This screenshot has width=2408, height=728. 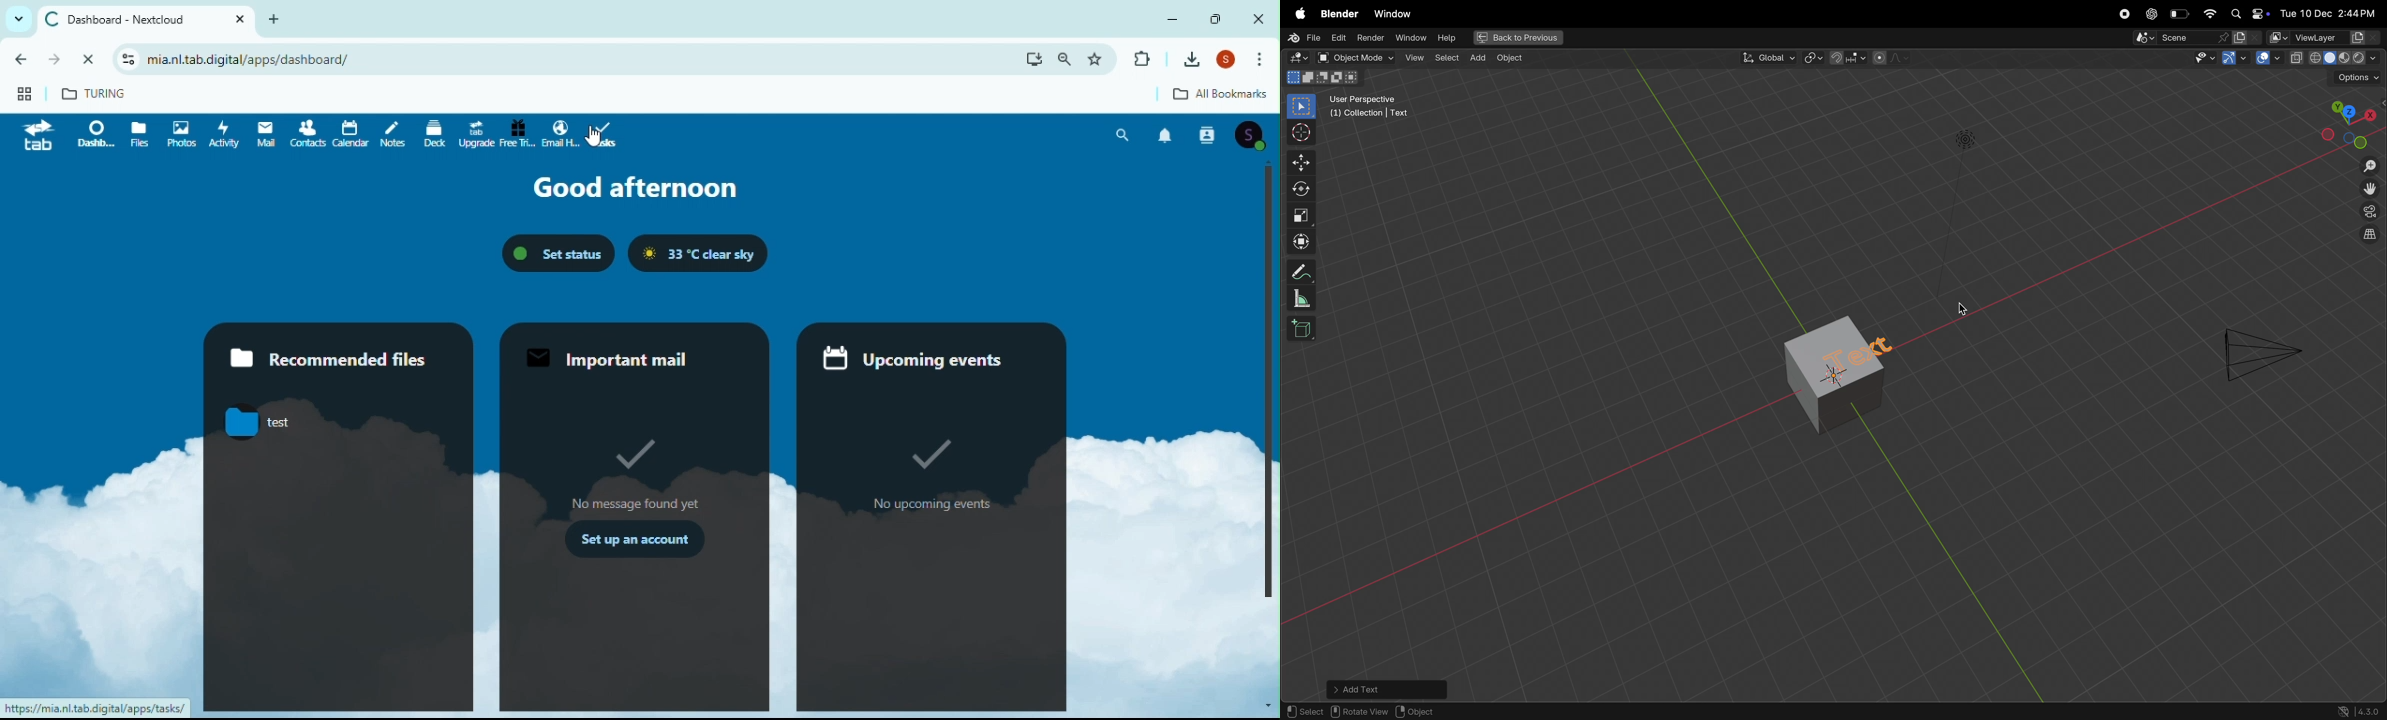 What do you see at coordinates (1394, 12) in the screenshot?
I see `Window` at bounding box center [1394, 12].